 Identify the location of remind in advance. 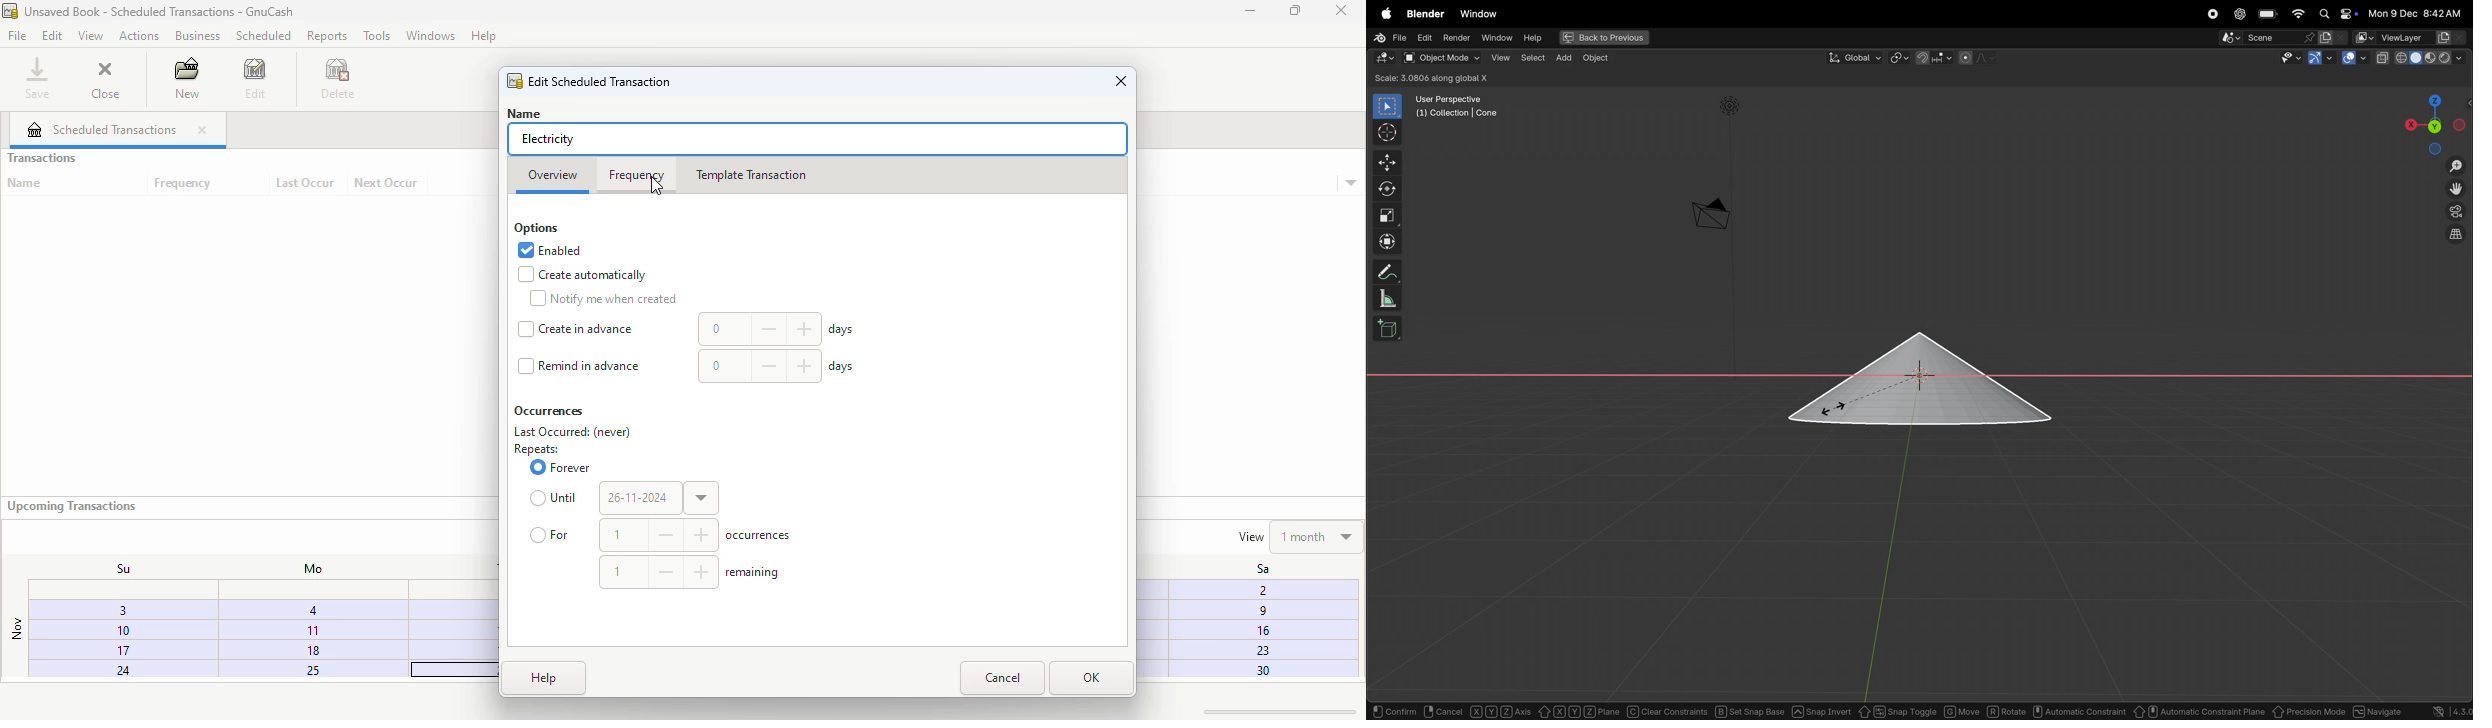
(579, 366).